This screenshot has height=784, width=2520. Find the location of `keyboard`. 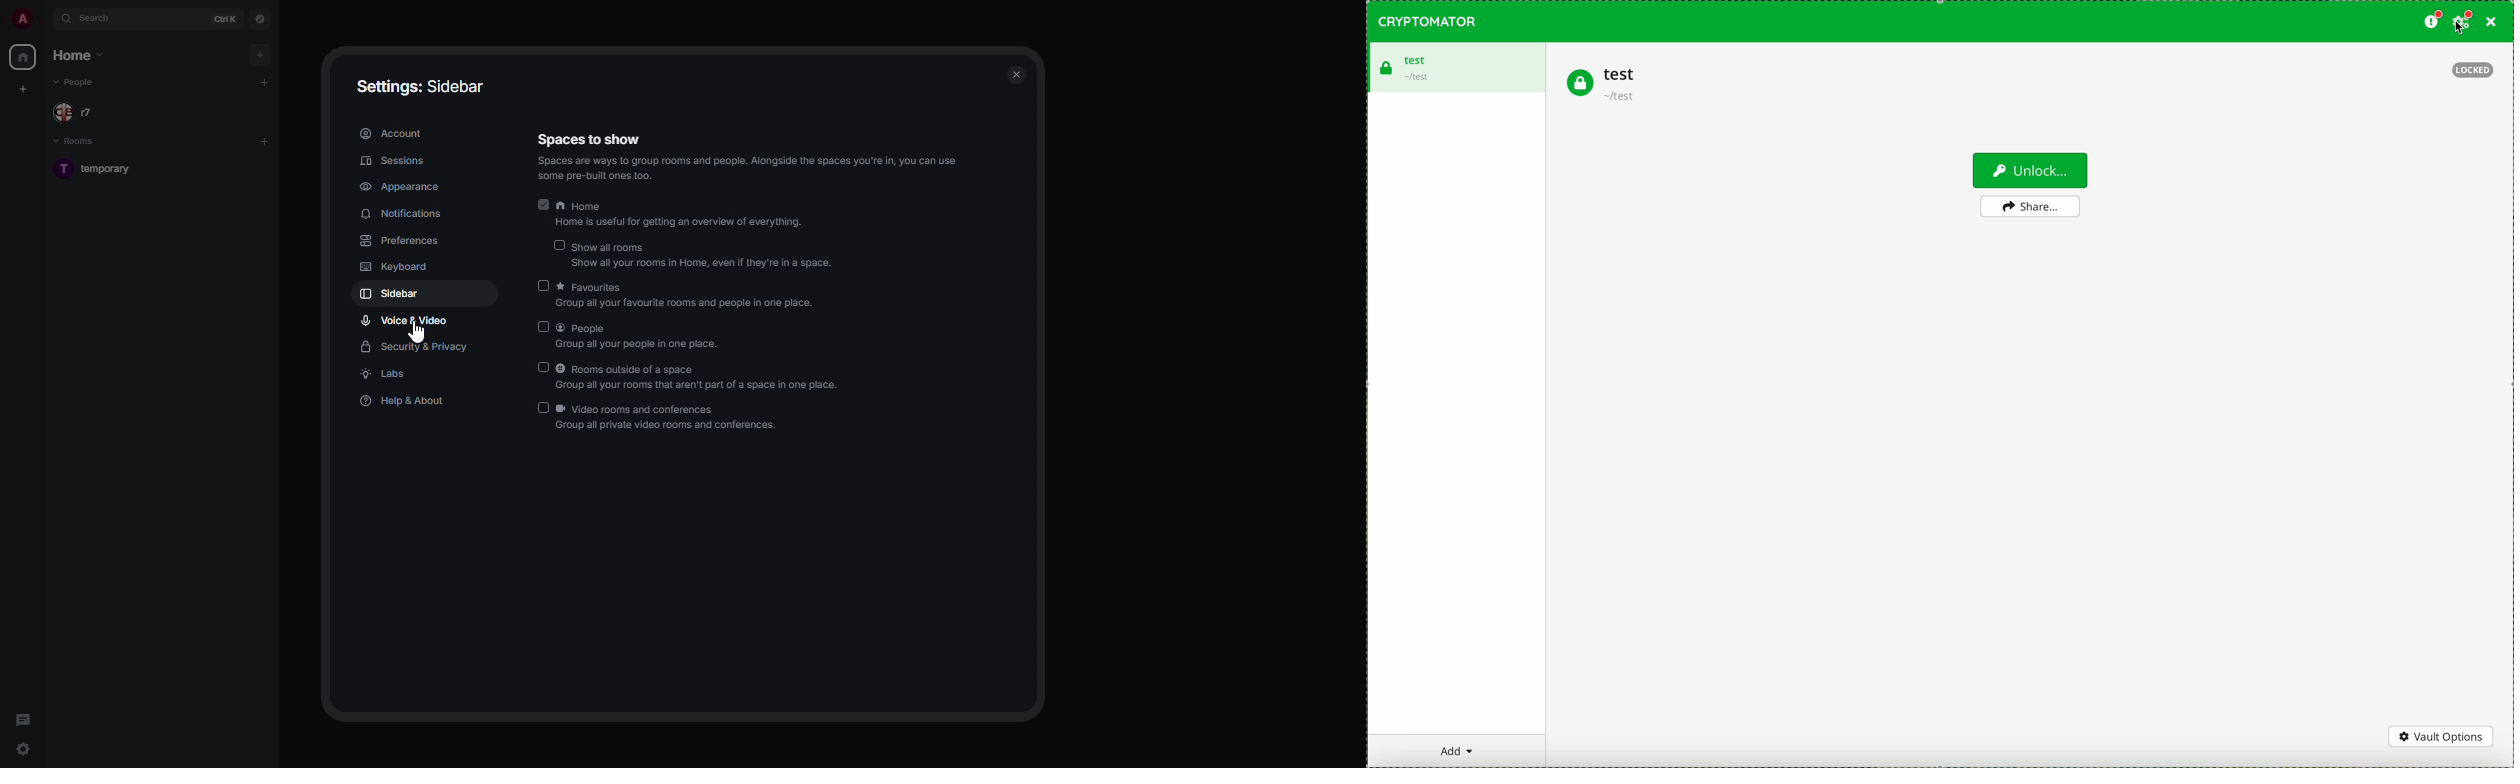

keyboard is located at coordinates (392, 268).